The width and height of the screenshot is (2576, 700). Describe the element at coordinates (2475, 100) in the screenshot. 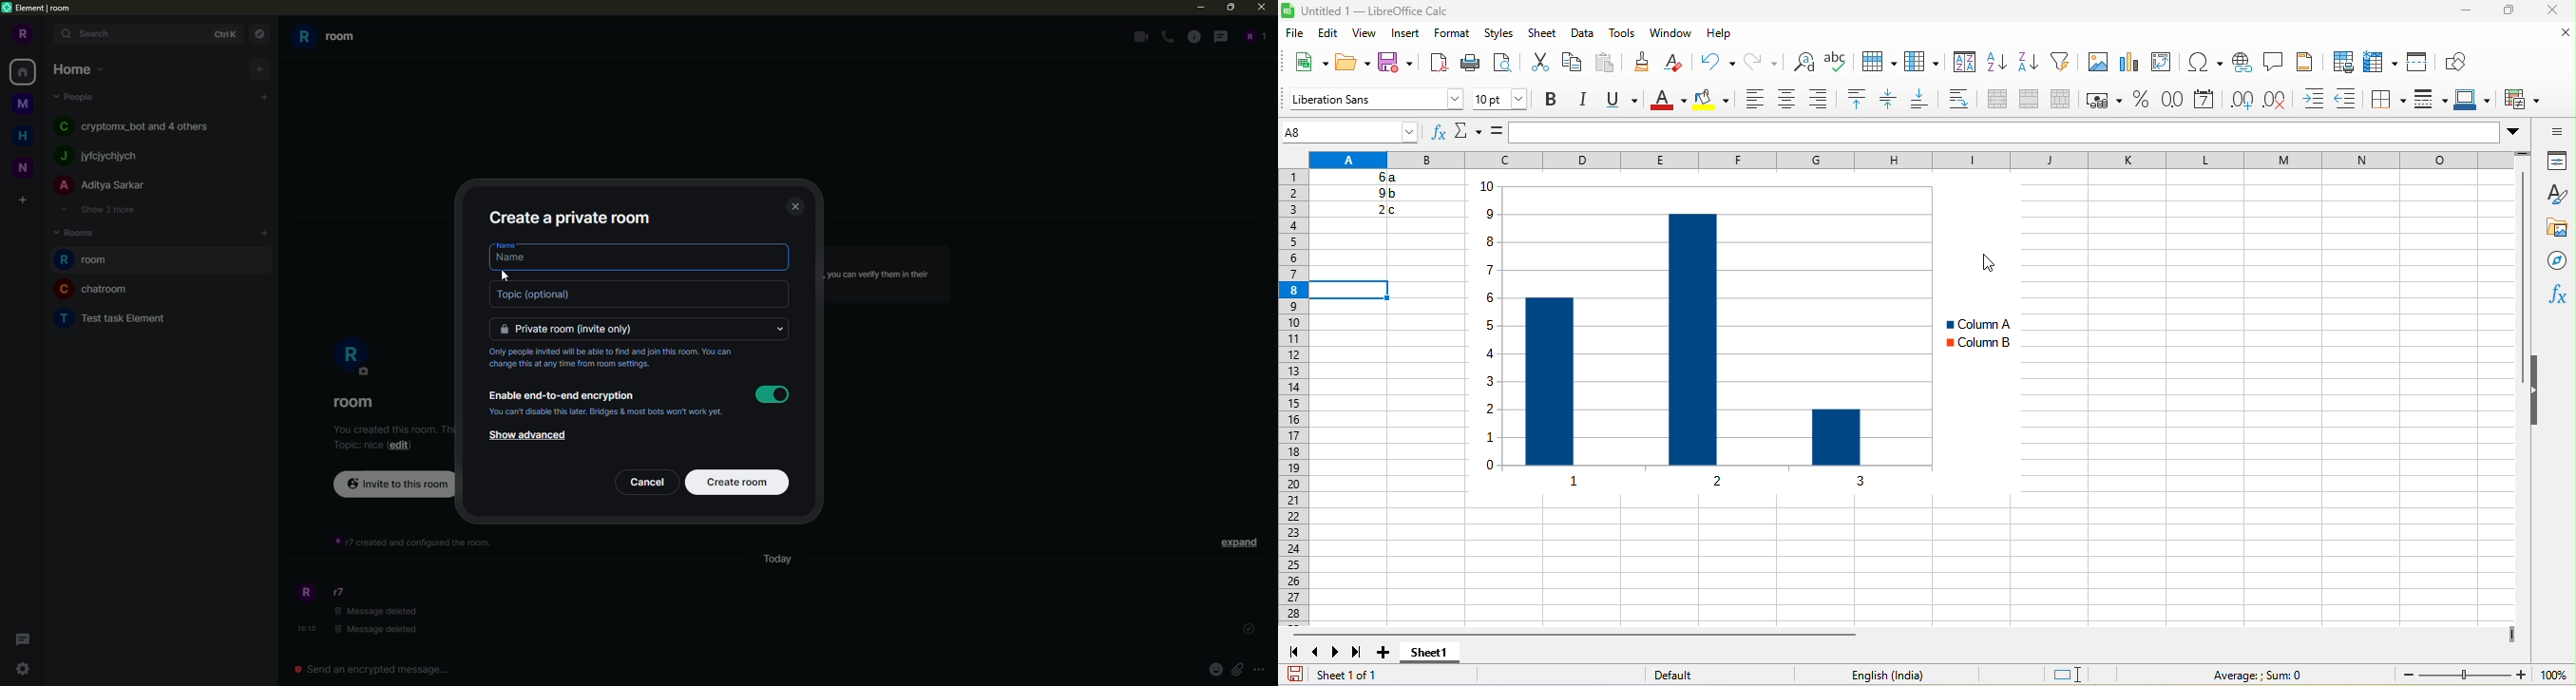

I see `border color` at that location.